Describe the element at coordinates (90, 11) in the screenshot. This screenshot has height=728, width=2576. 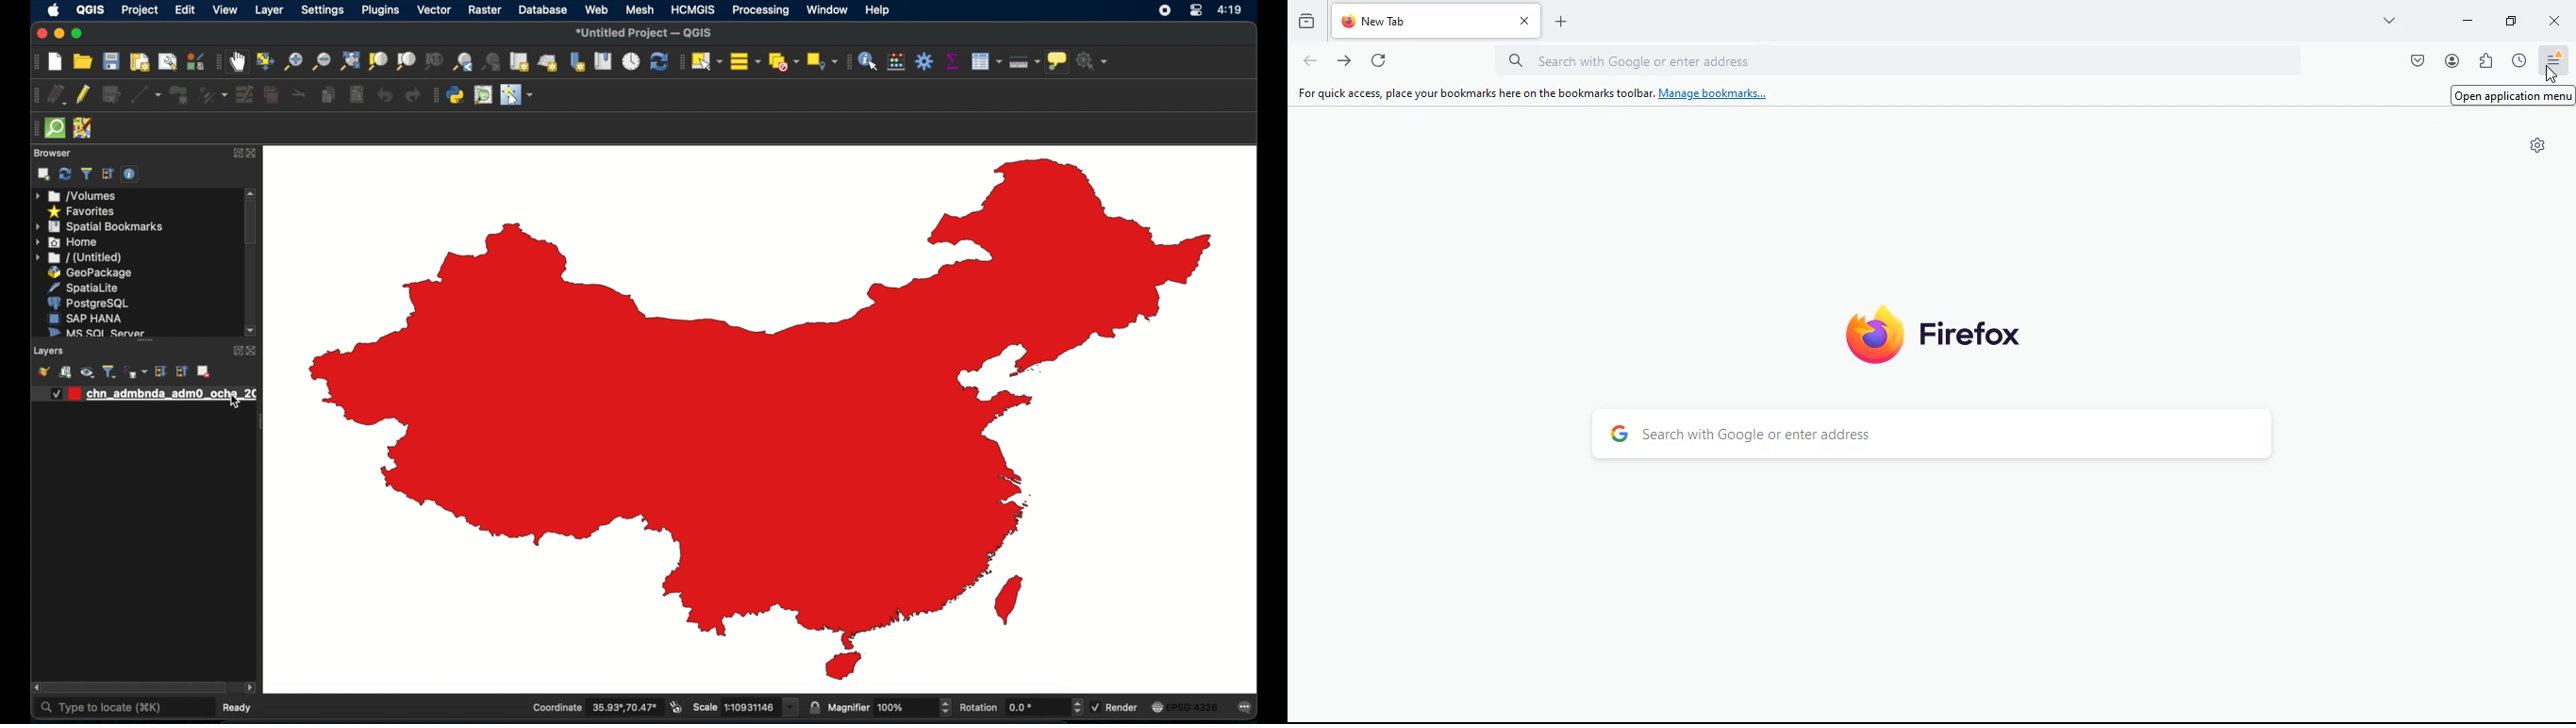
I see `QGIS` at that location.